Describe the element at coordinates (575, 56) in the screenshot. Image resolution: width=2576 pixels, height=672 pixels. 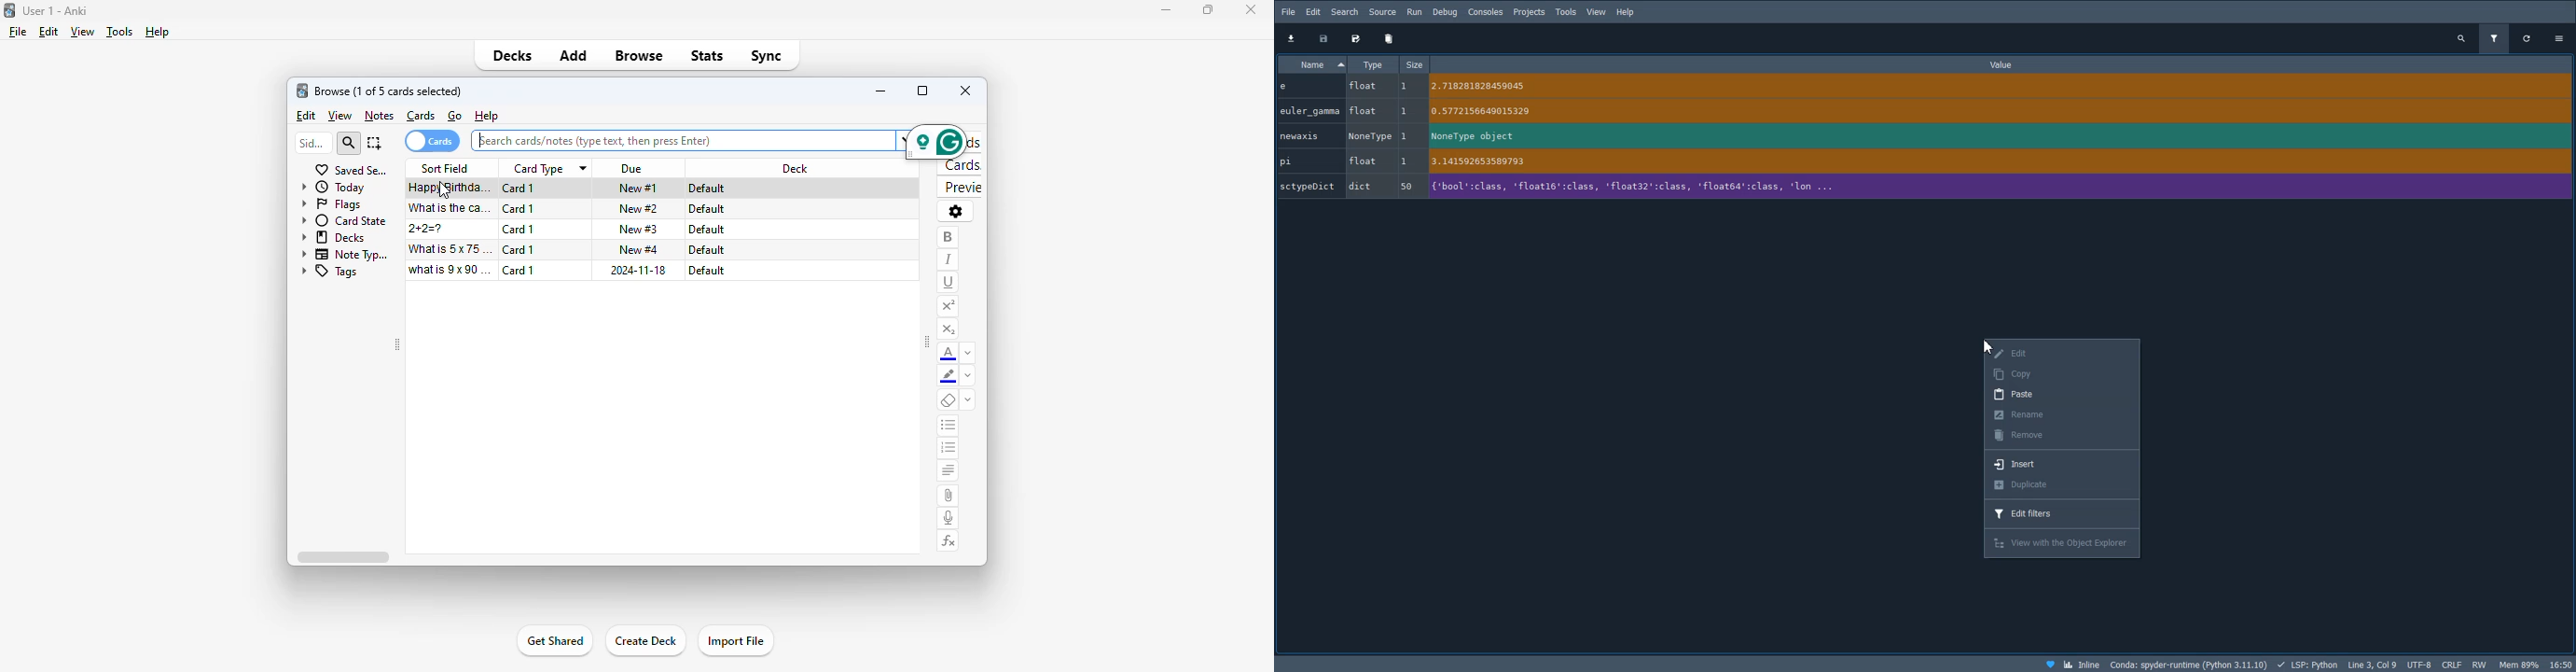
I see `add` at that location.